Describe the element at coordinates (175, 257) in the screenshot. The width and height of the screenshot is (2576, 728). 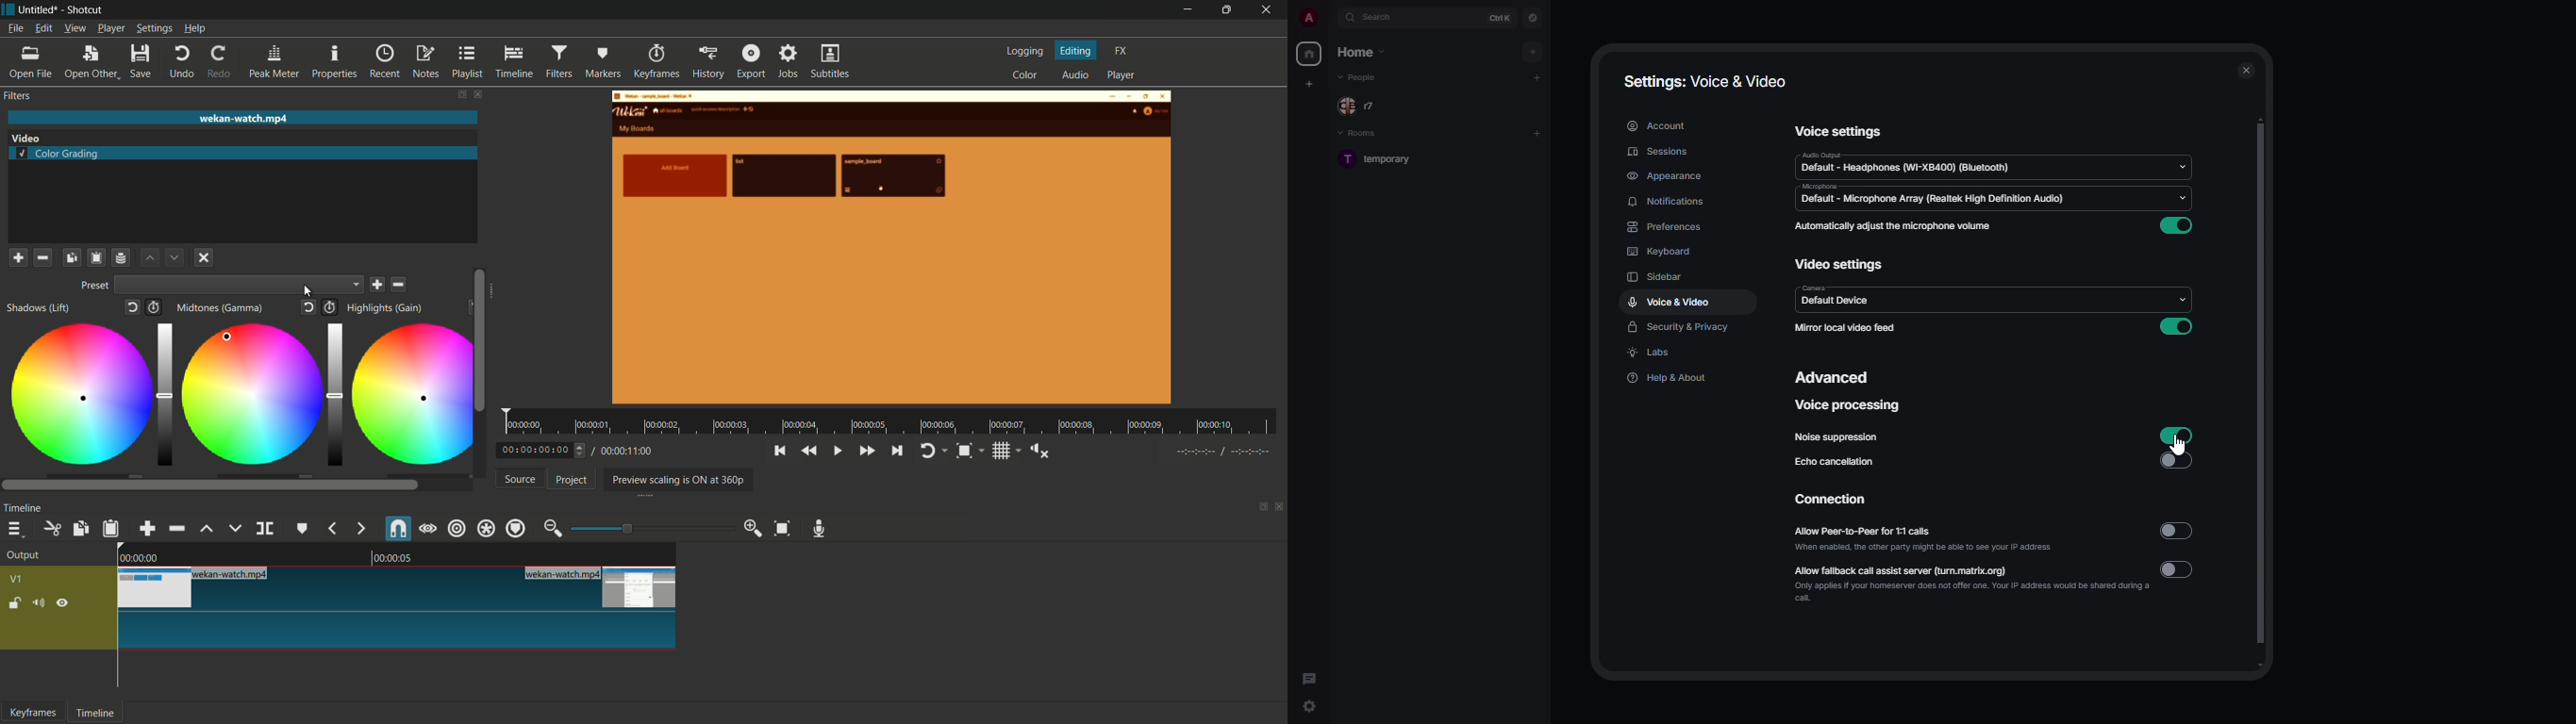
I see `move filter down` at that location.